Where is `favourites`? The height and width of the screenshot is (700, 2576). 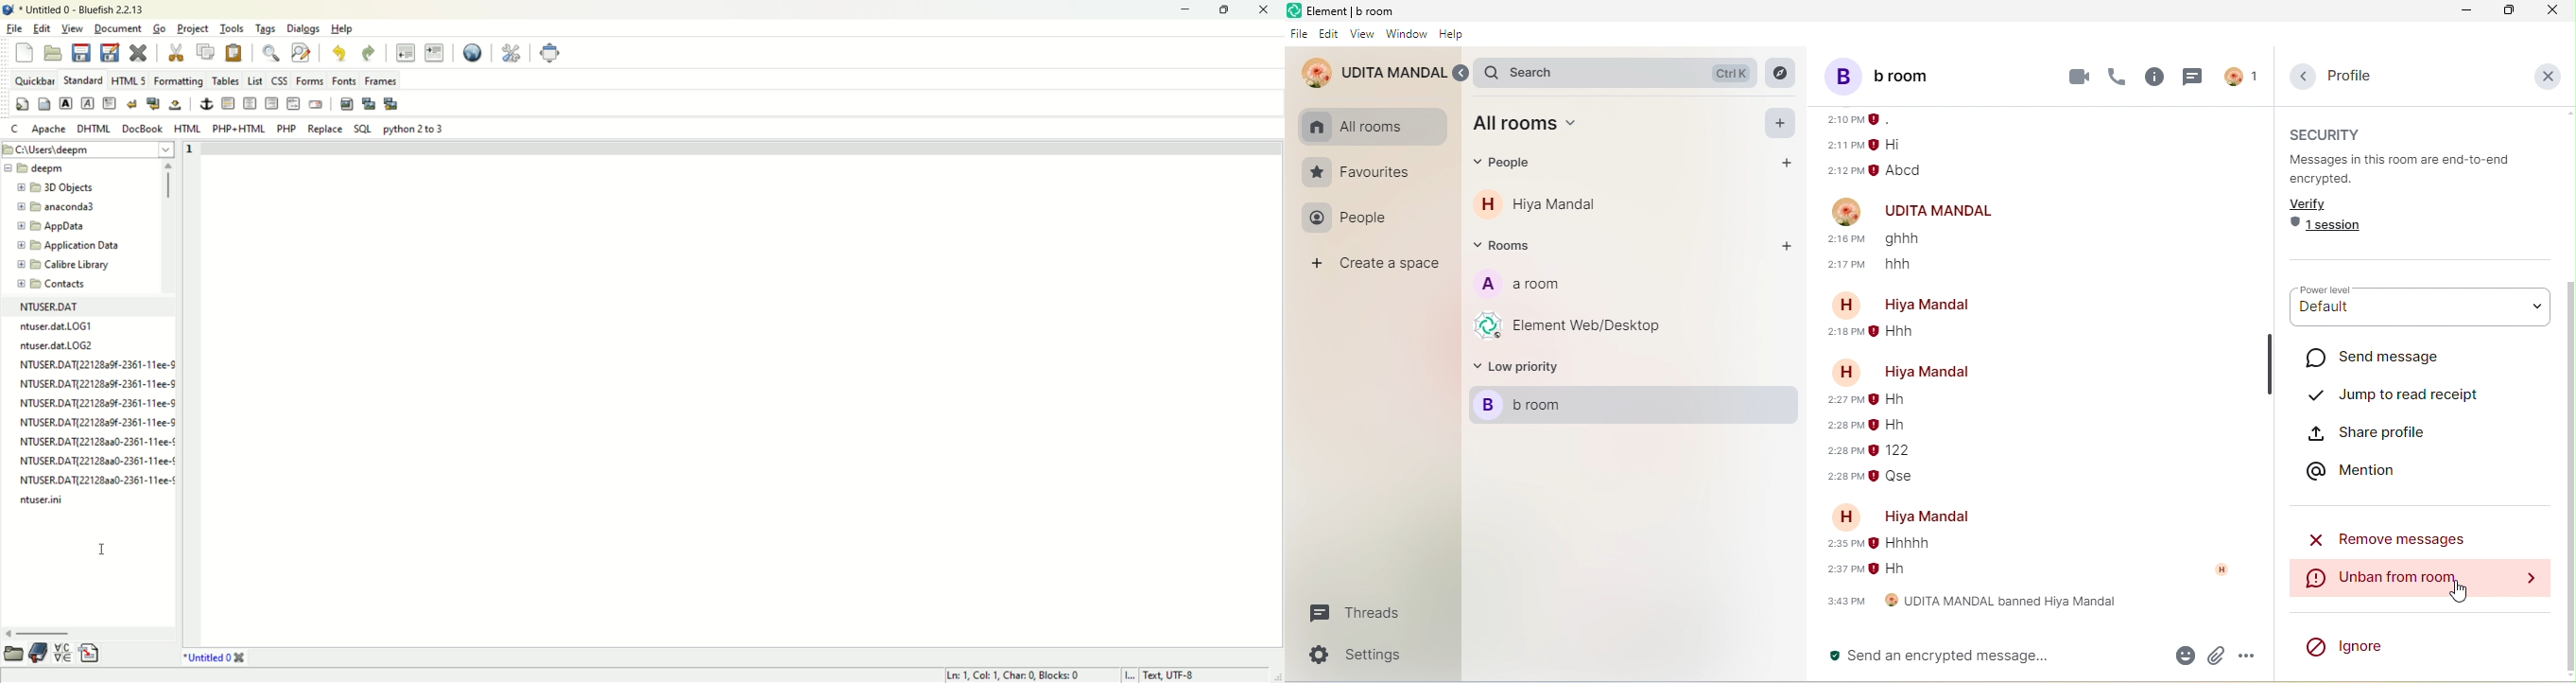
favourites is located at coordinates (1358, 173).